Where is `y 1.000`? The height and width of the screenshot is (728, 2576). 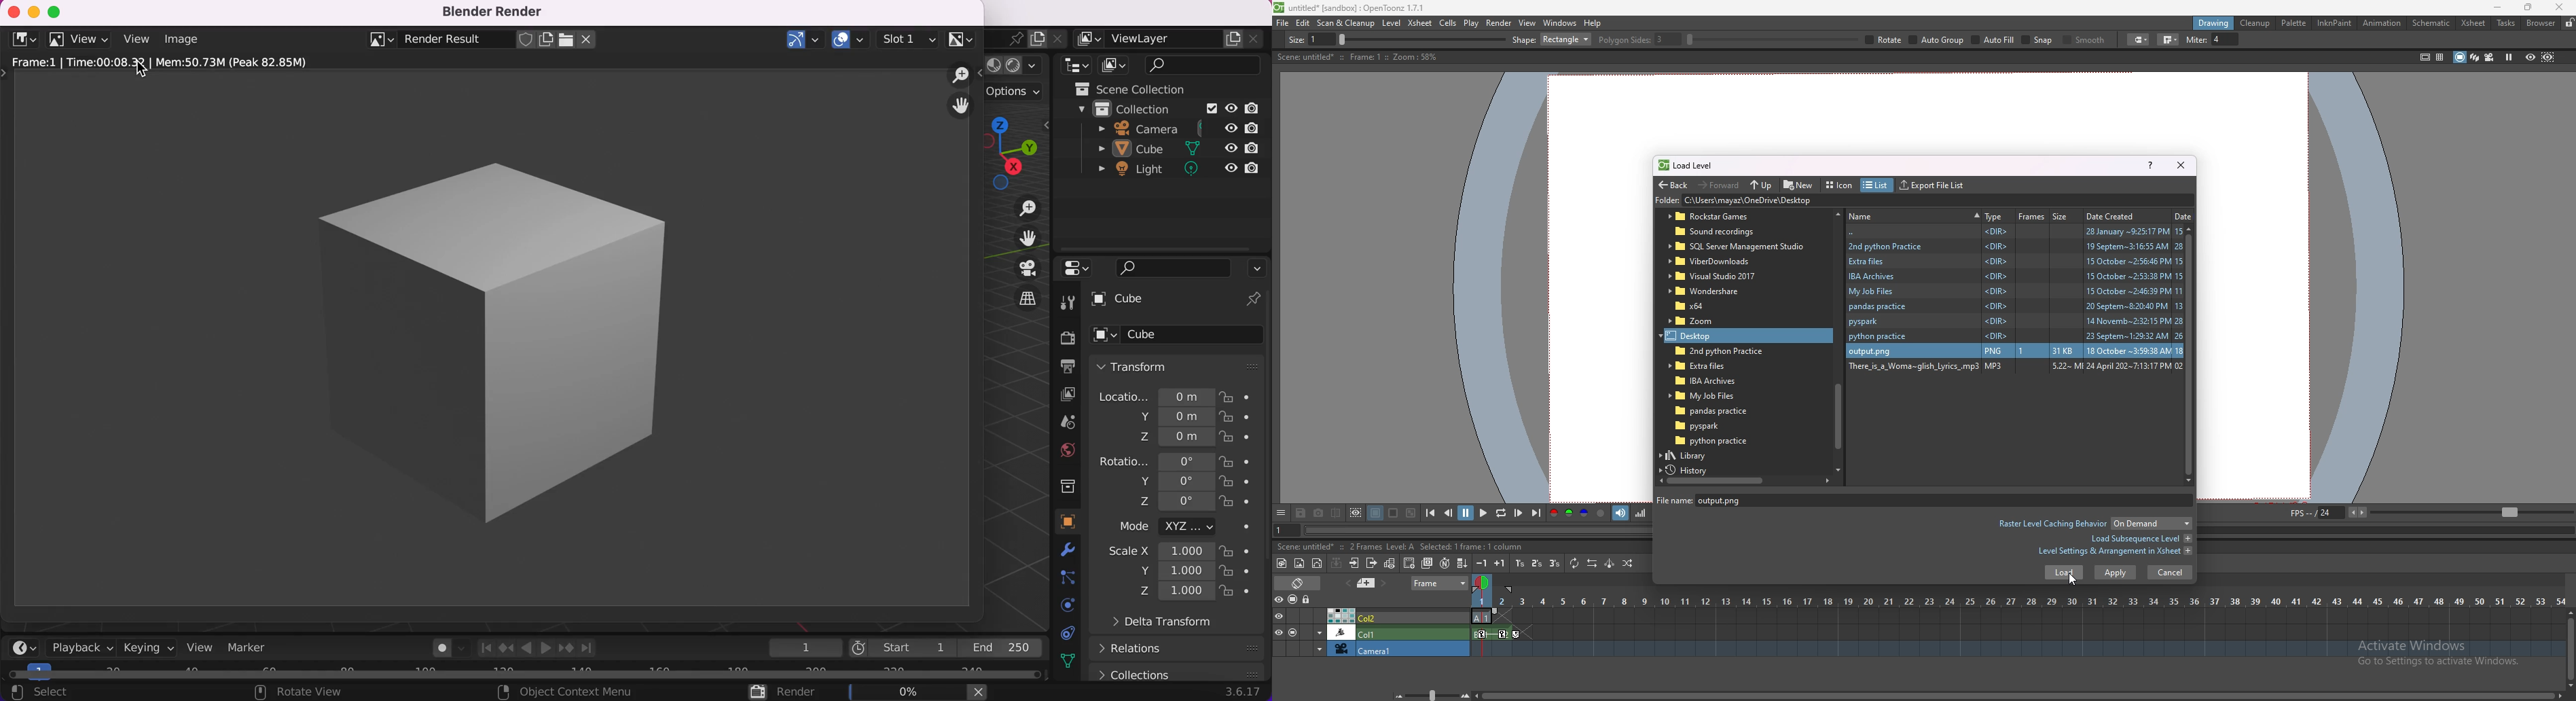 y 1.000 is located at coordinates (1175, 571).